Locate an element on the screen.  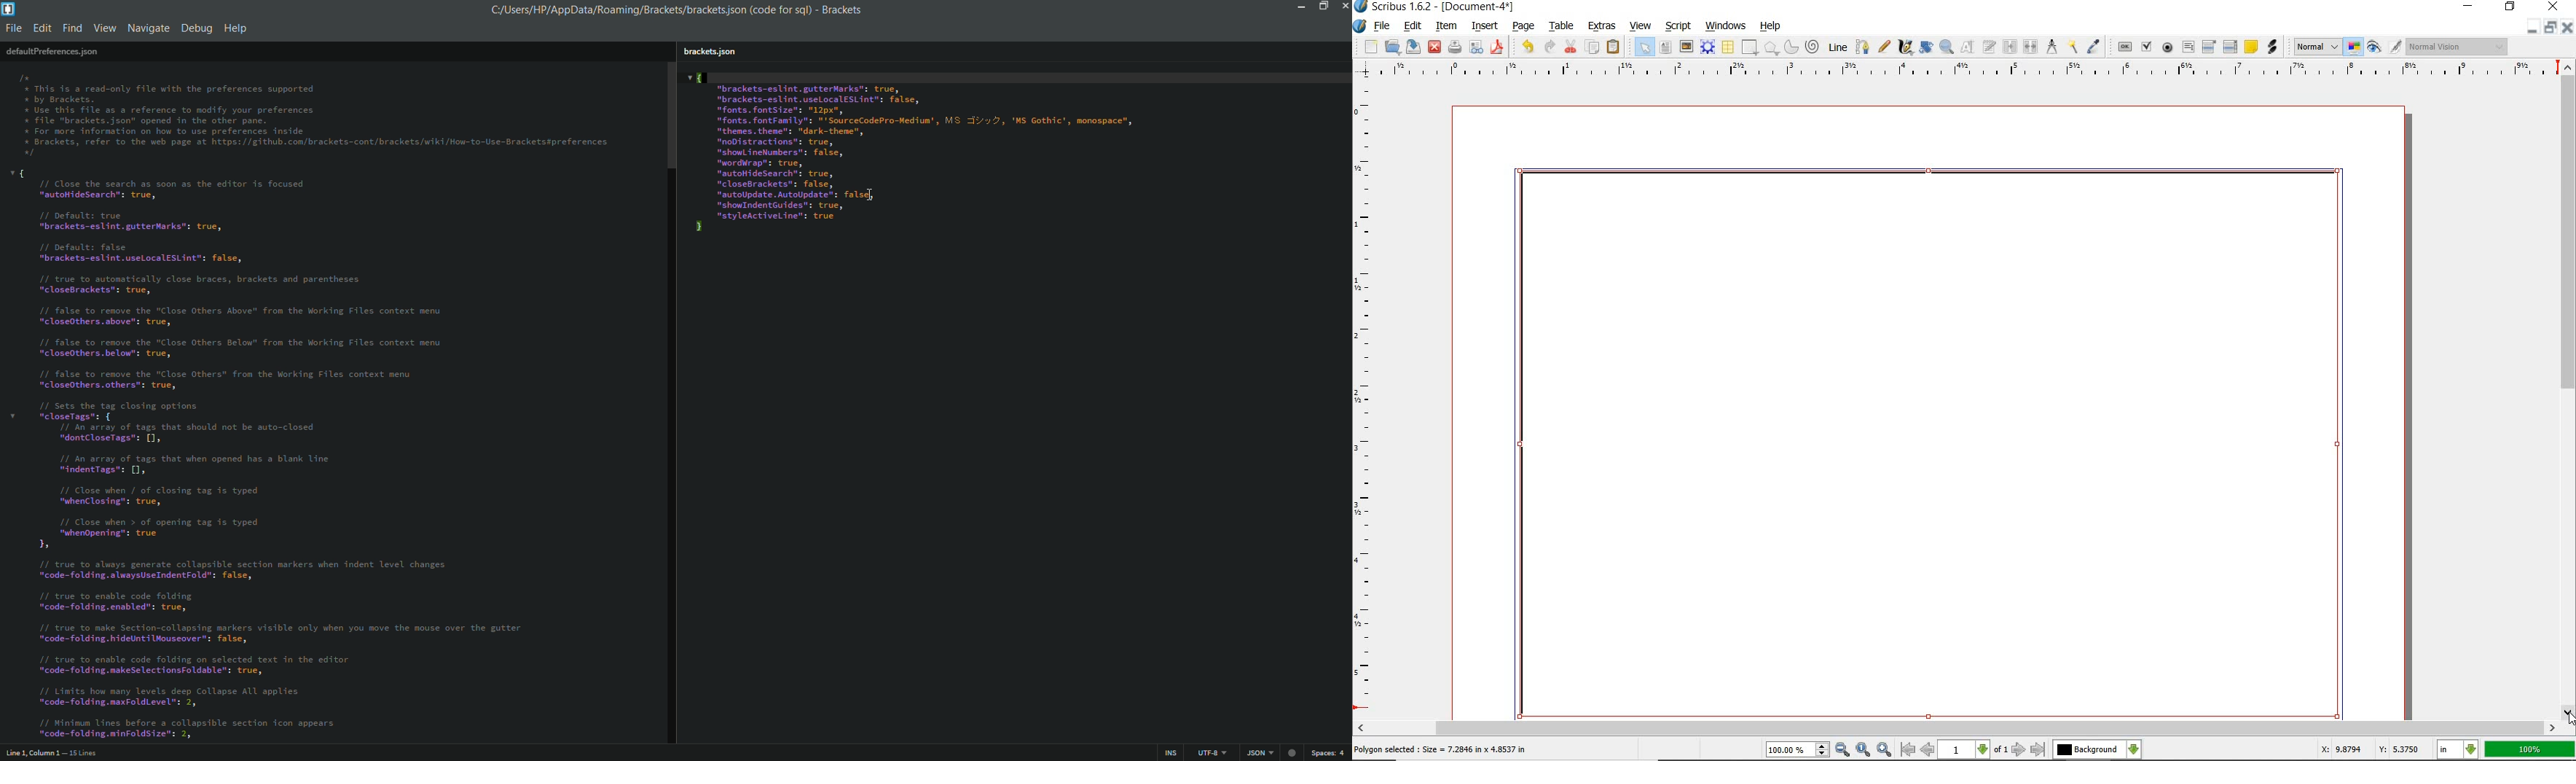
freehand line is located at coordinates (1885, 47).